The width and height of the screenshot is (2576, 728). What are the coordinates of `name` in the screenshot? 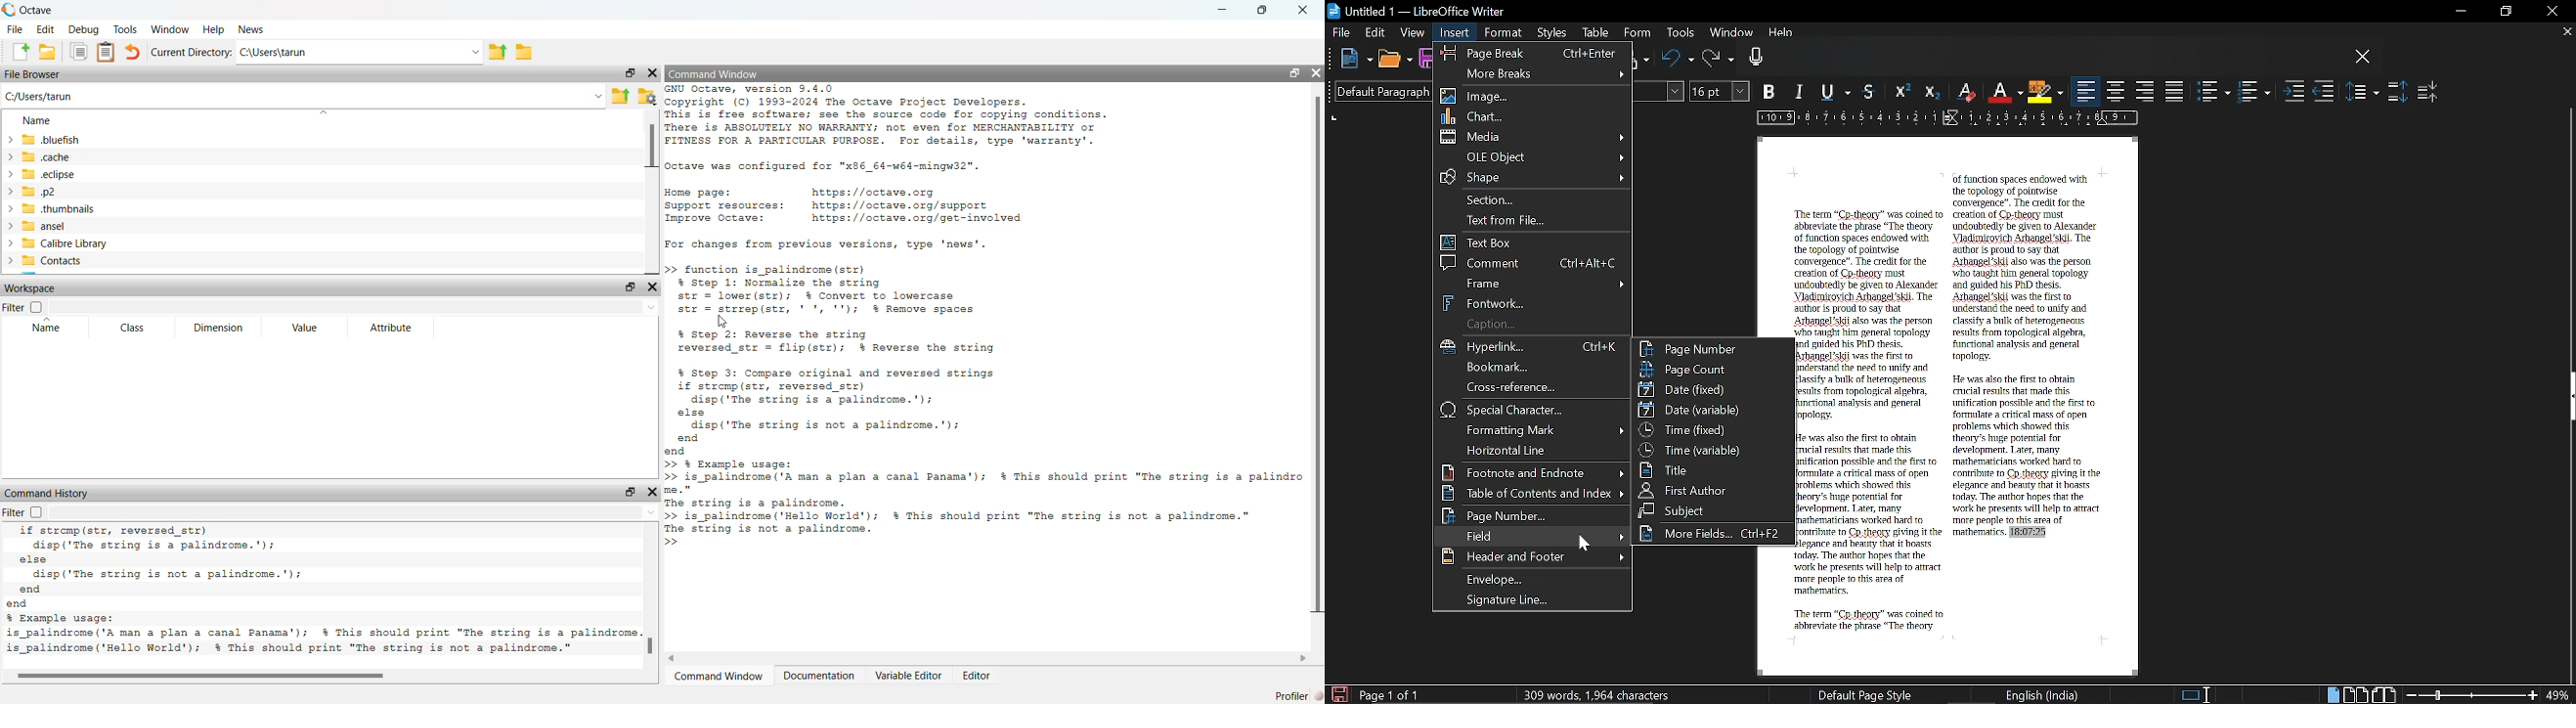 It's located at (41, 121).